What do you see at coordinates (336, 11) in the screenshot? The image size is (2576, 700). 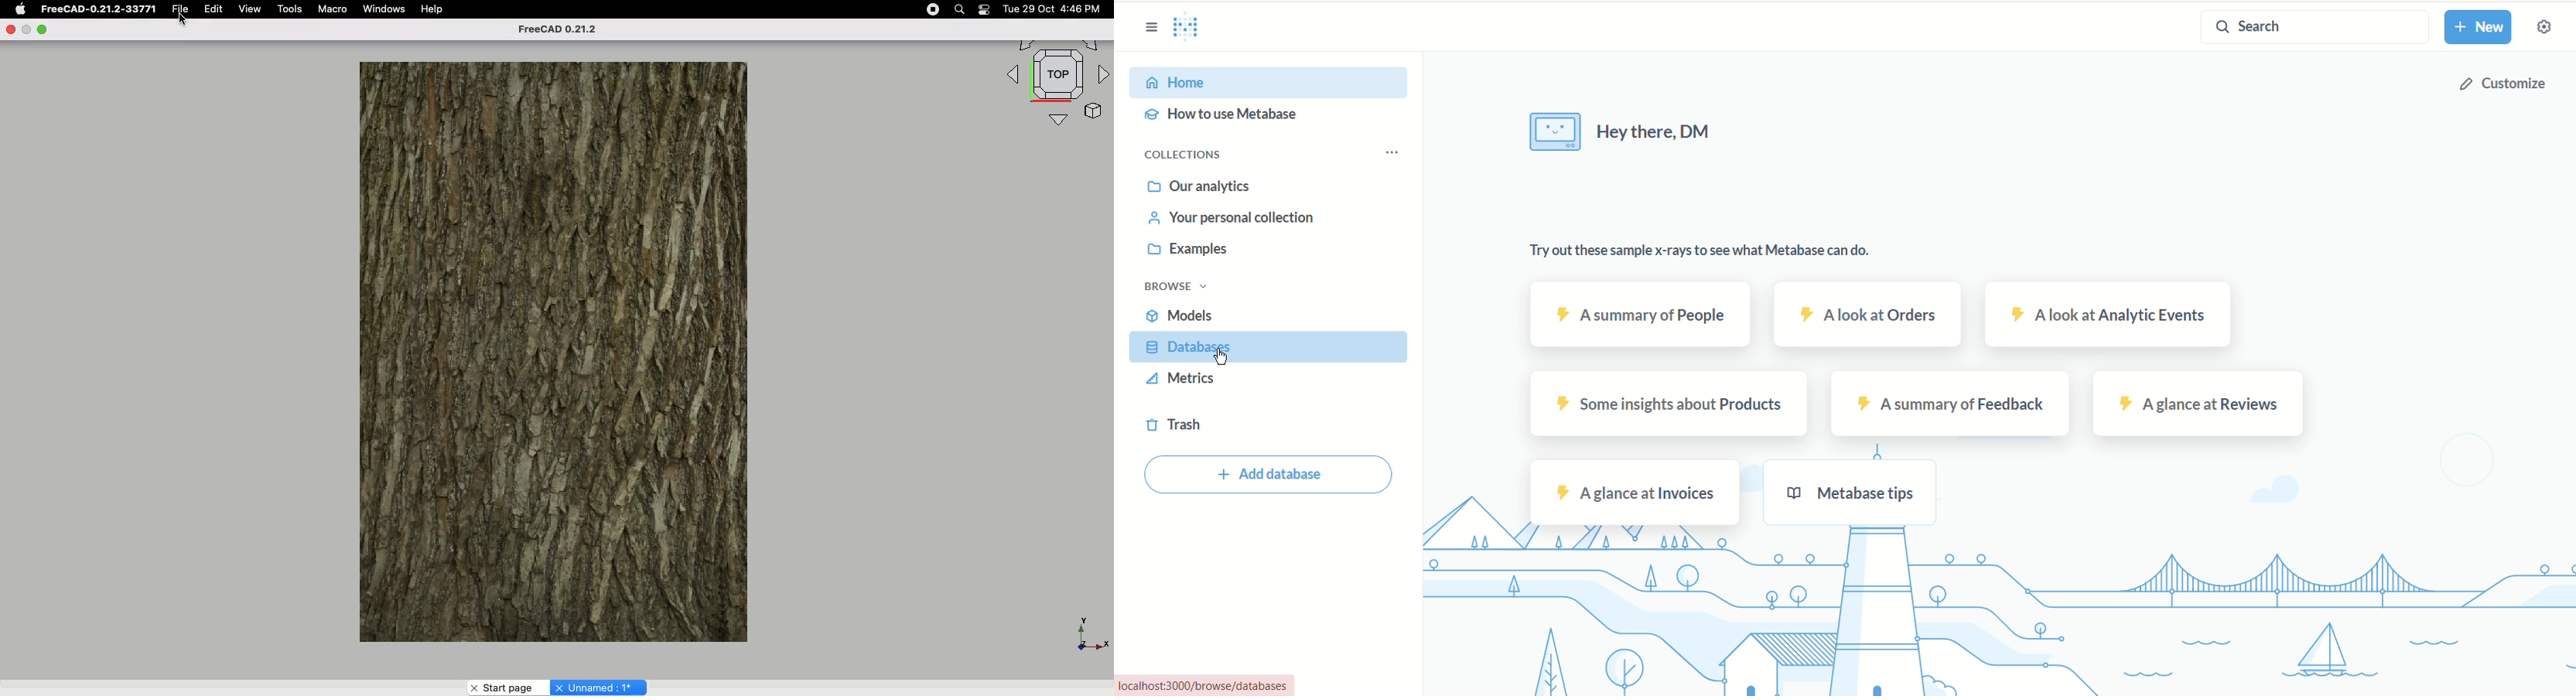 I see `Macro` at bounding box center [336, 11].